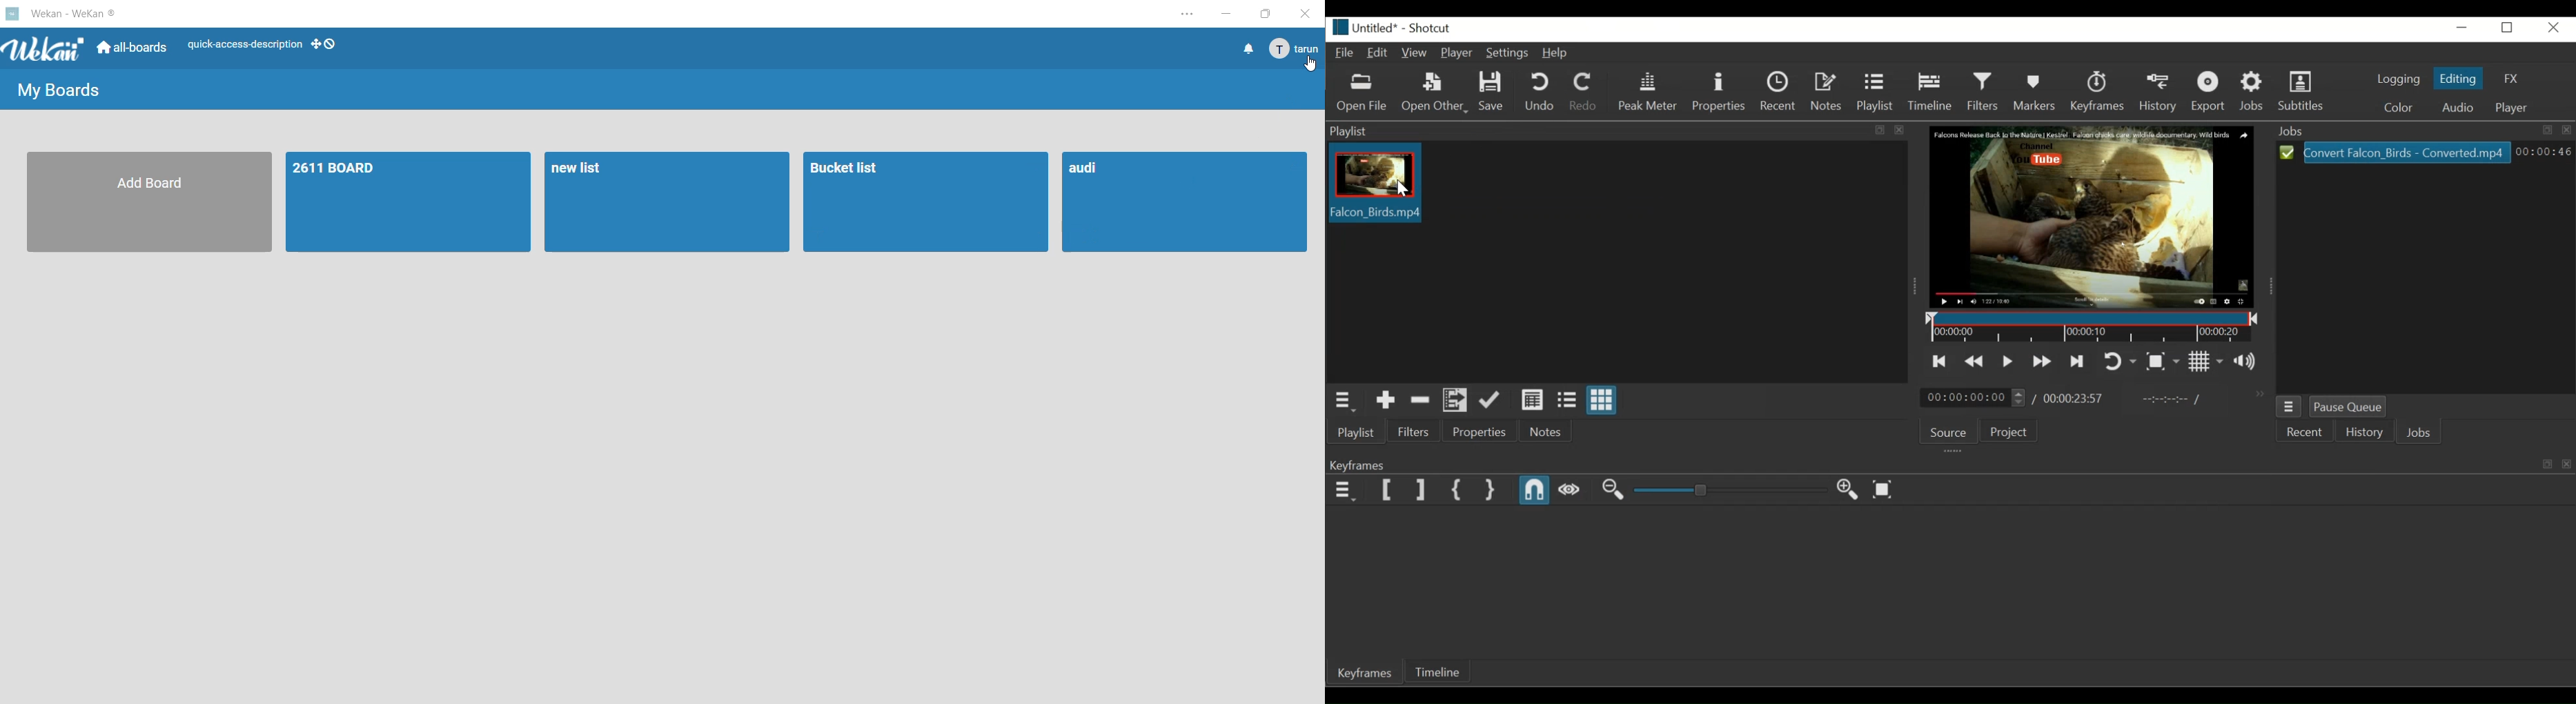 Image resolution: width=2576 pixels, height=728 pixels. I want to click on close, so click(1908, 133).